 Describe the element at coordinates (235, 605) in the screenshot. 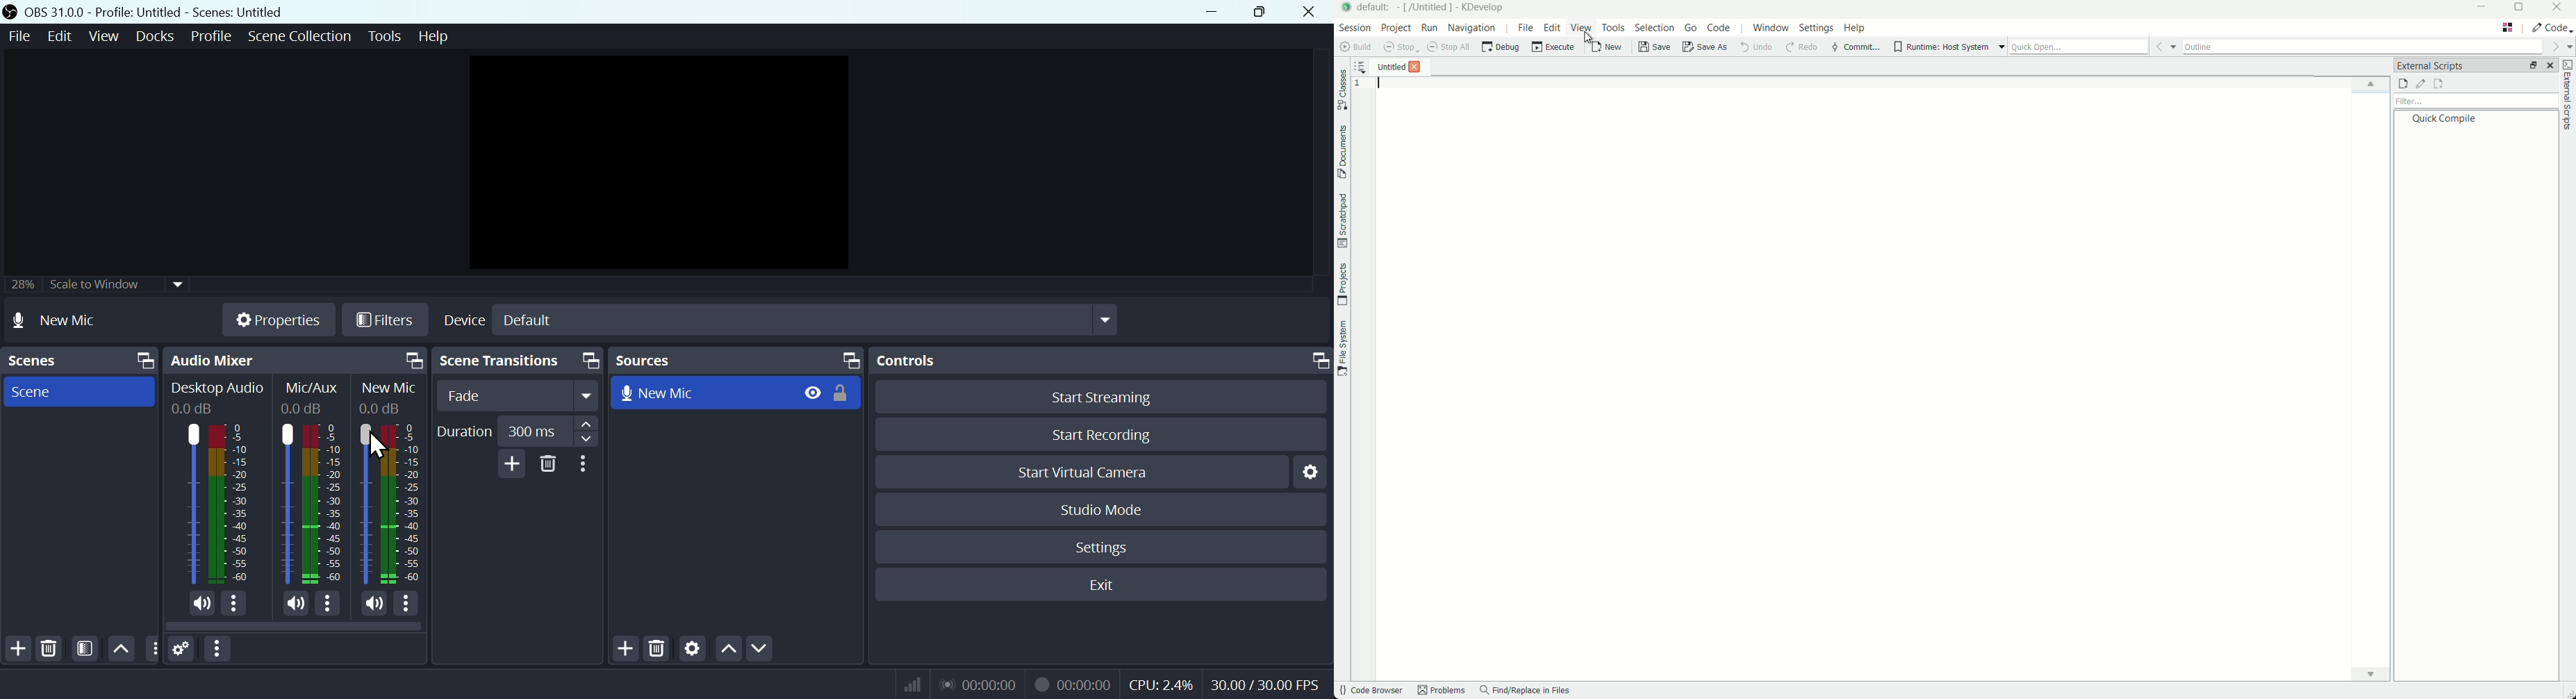

I see `More options` at that location.